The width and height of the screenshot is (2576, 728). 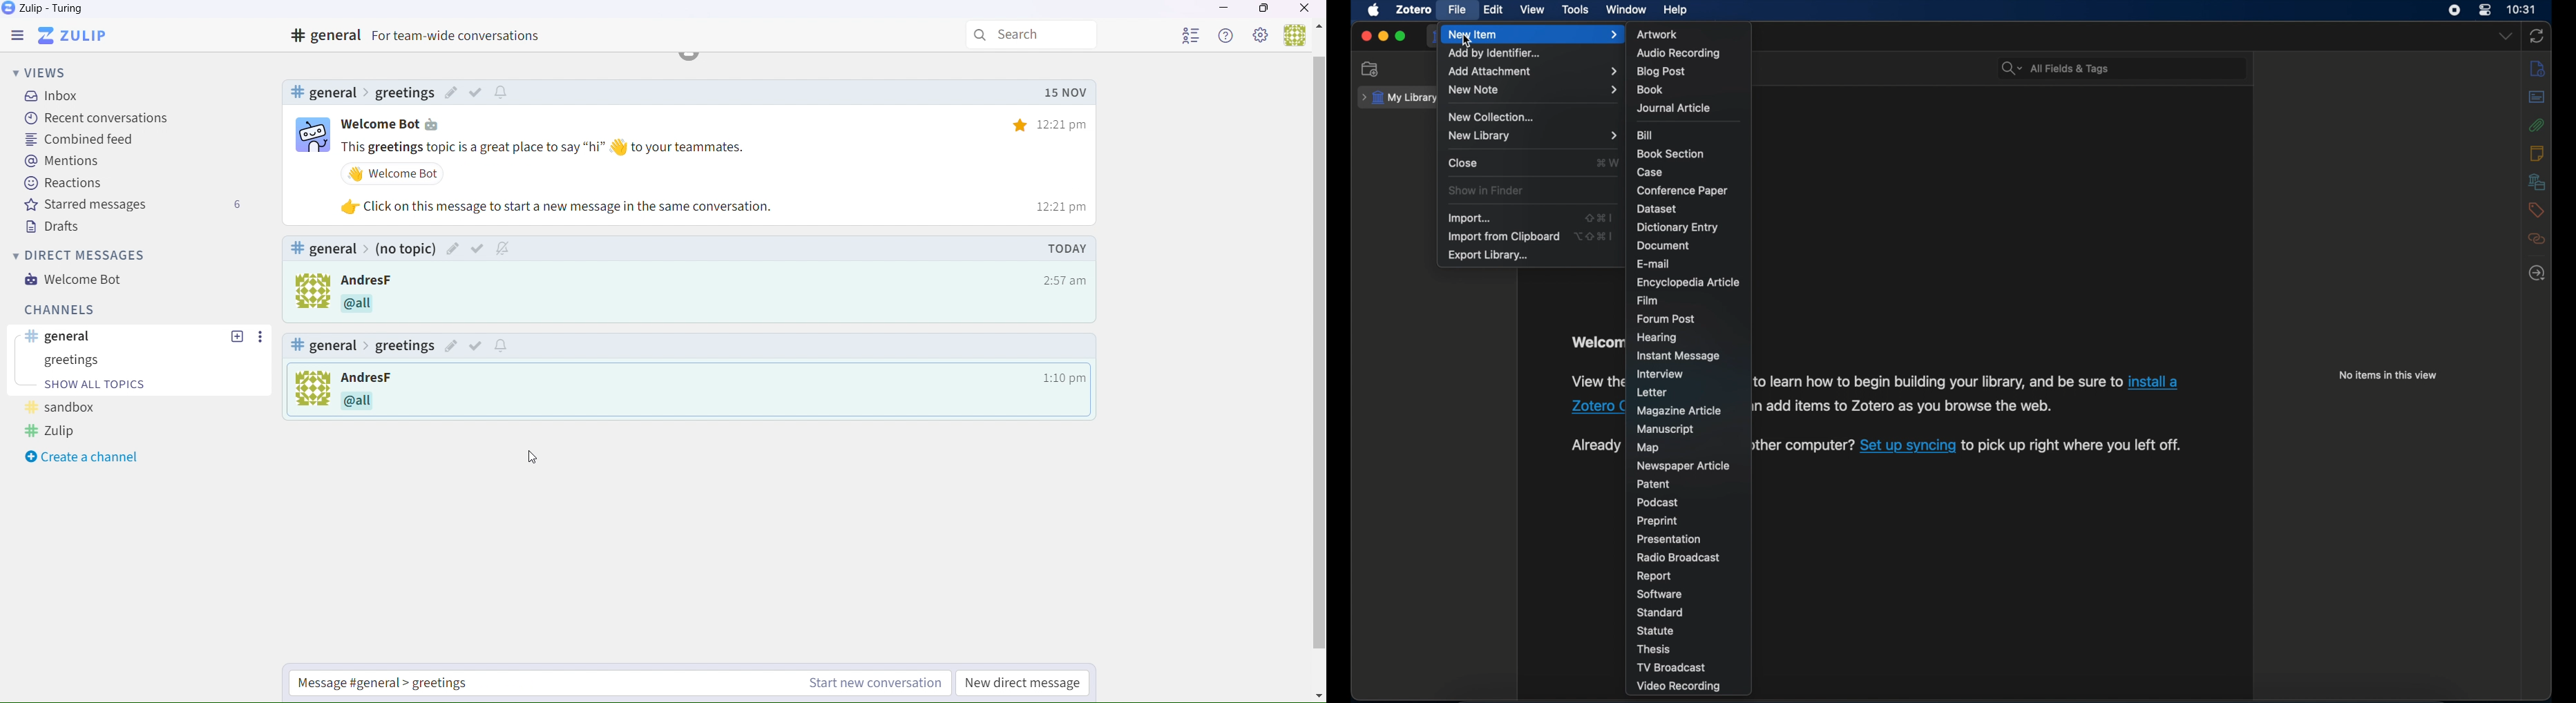 What do you see at coordinates (369, 280) in the screenshot?
I see `` at bounding box center [369, 280].